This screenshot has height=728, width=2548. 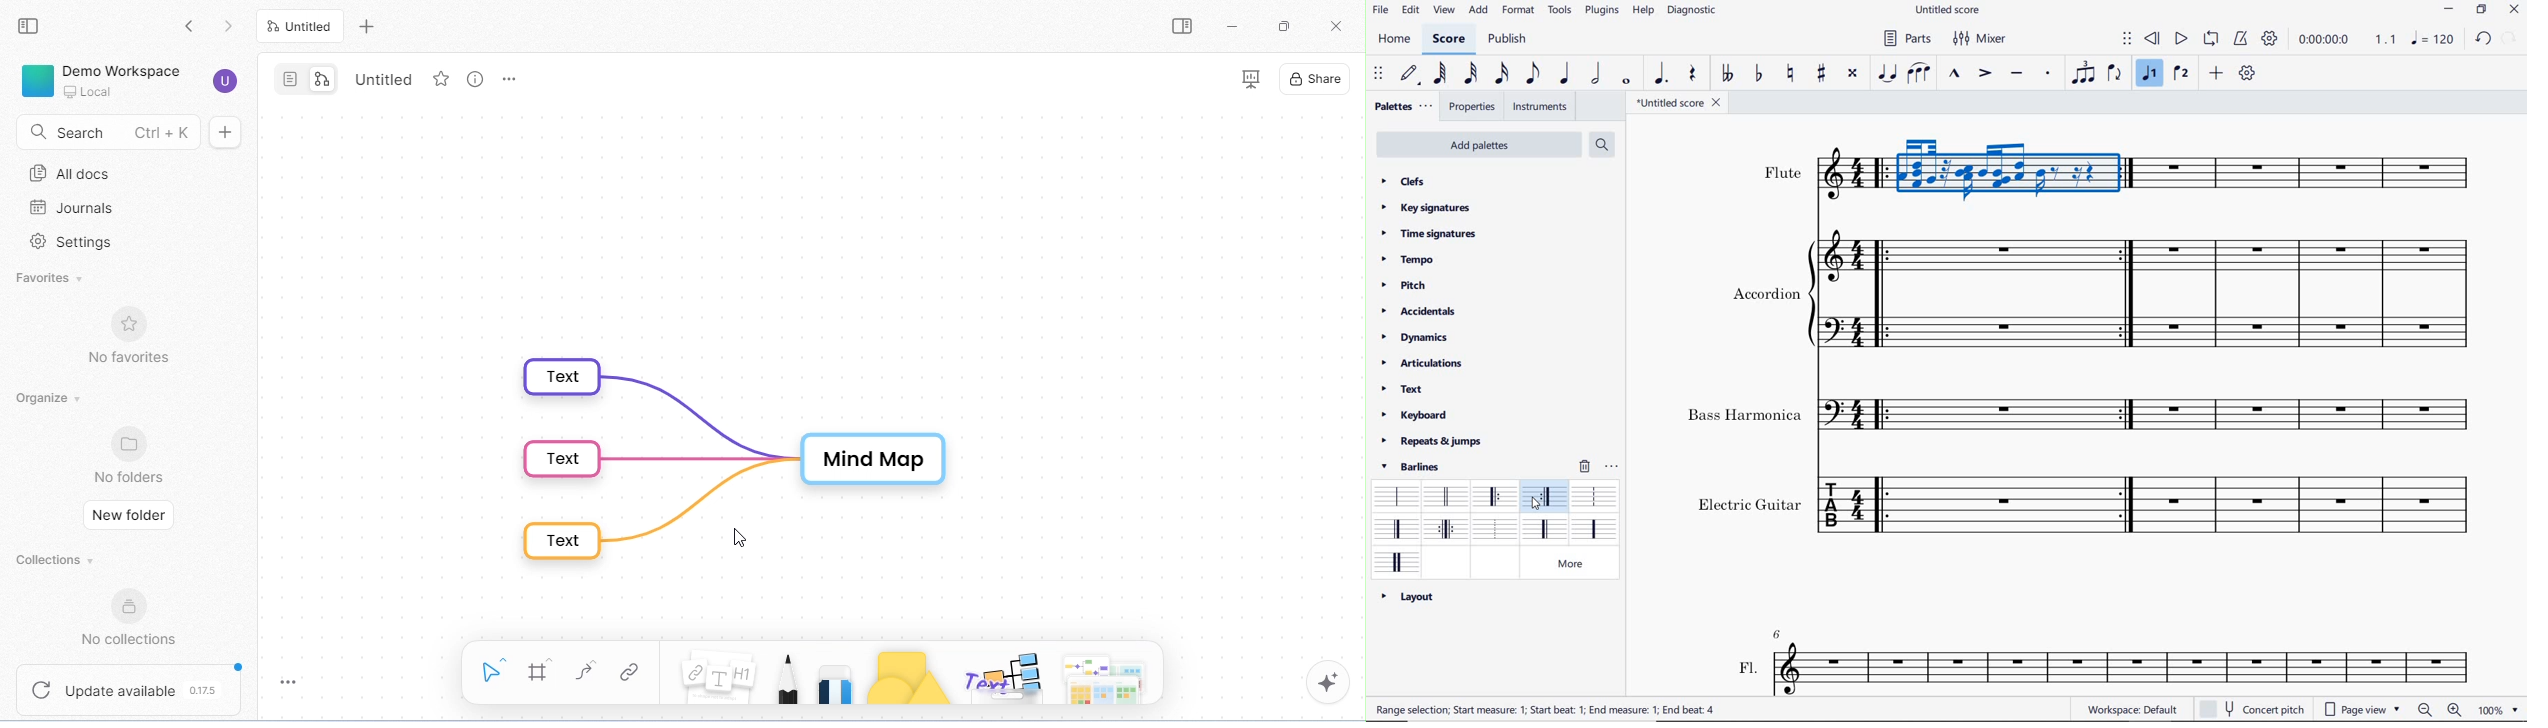 What do you see at coordinates (1954, 74) in the screenshot?
I see `marcato` at bounding box center [1954, 74].